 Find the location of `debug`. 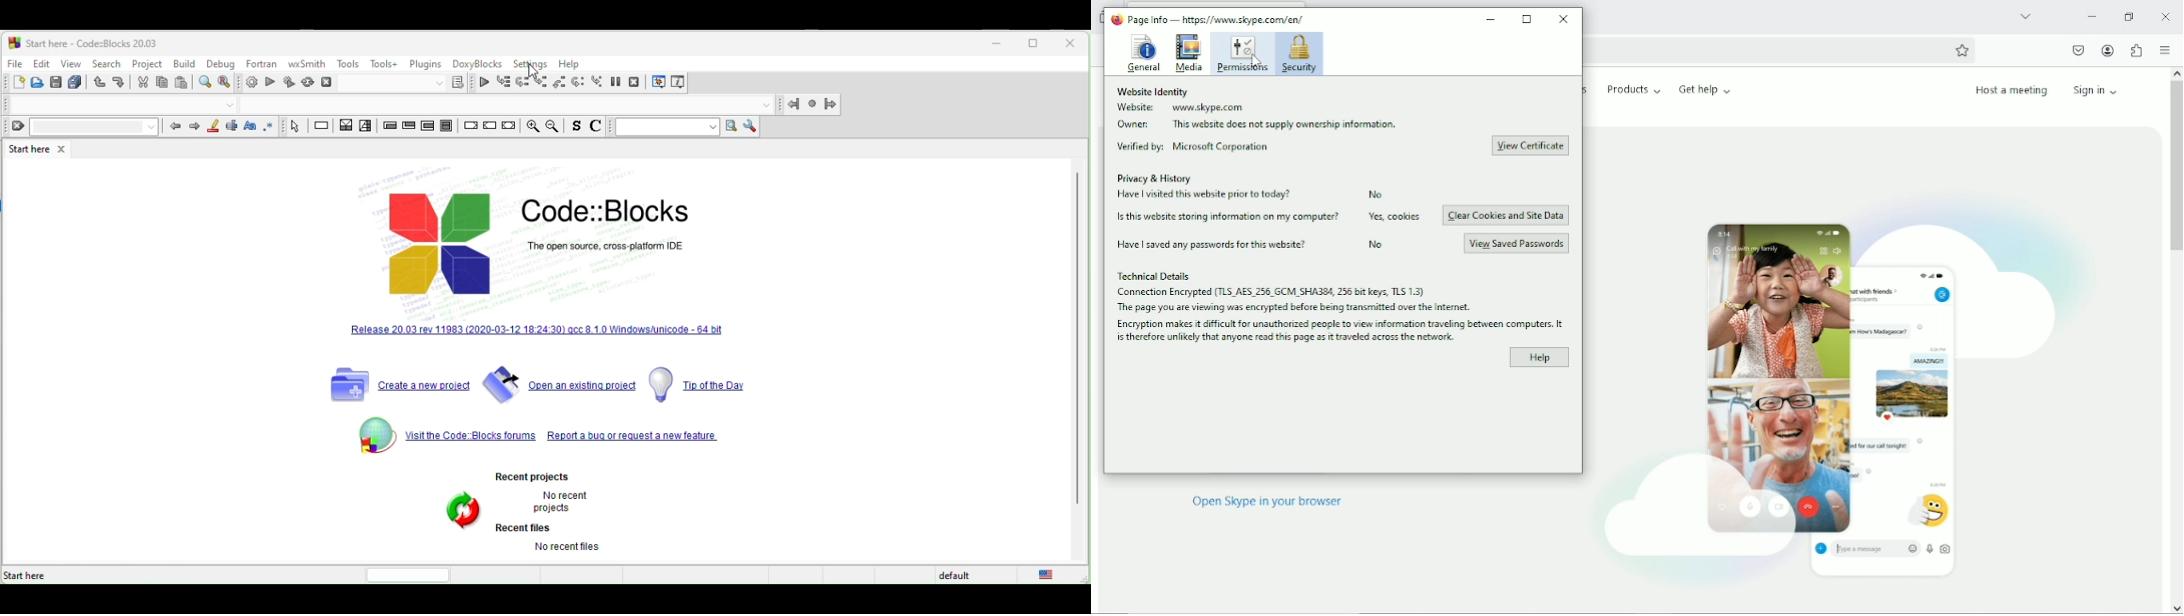

debug is located at coordinates (222, 64).